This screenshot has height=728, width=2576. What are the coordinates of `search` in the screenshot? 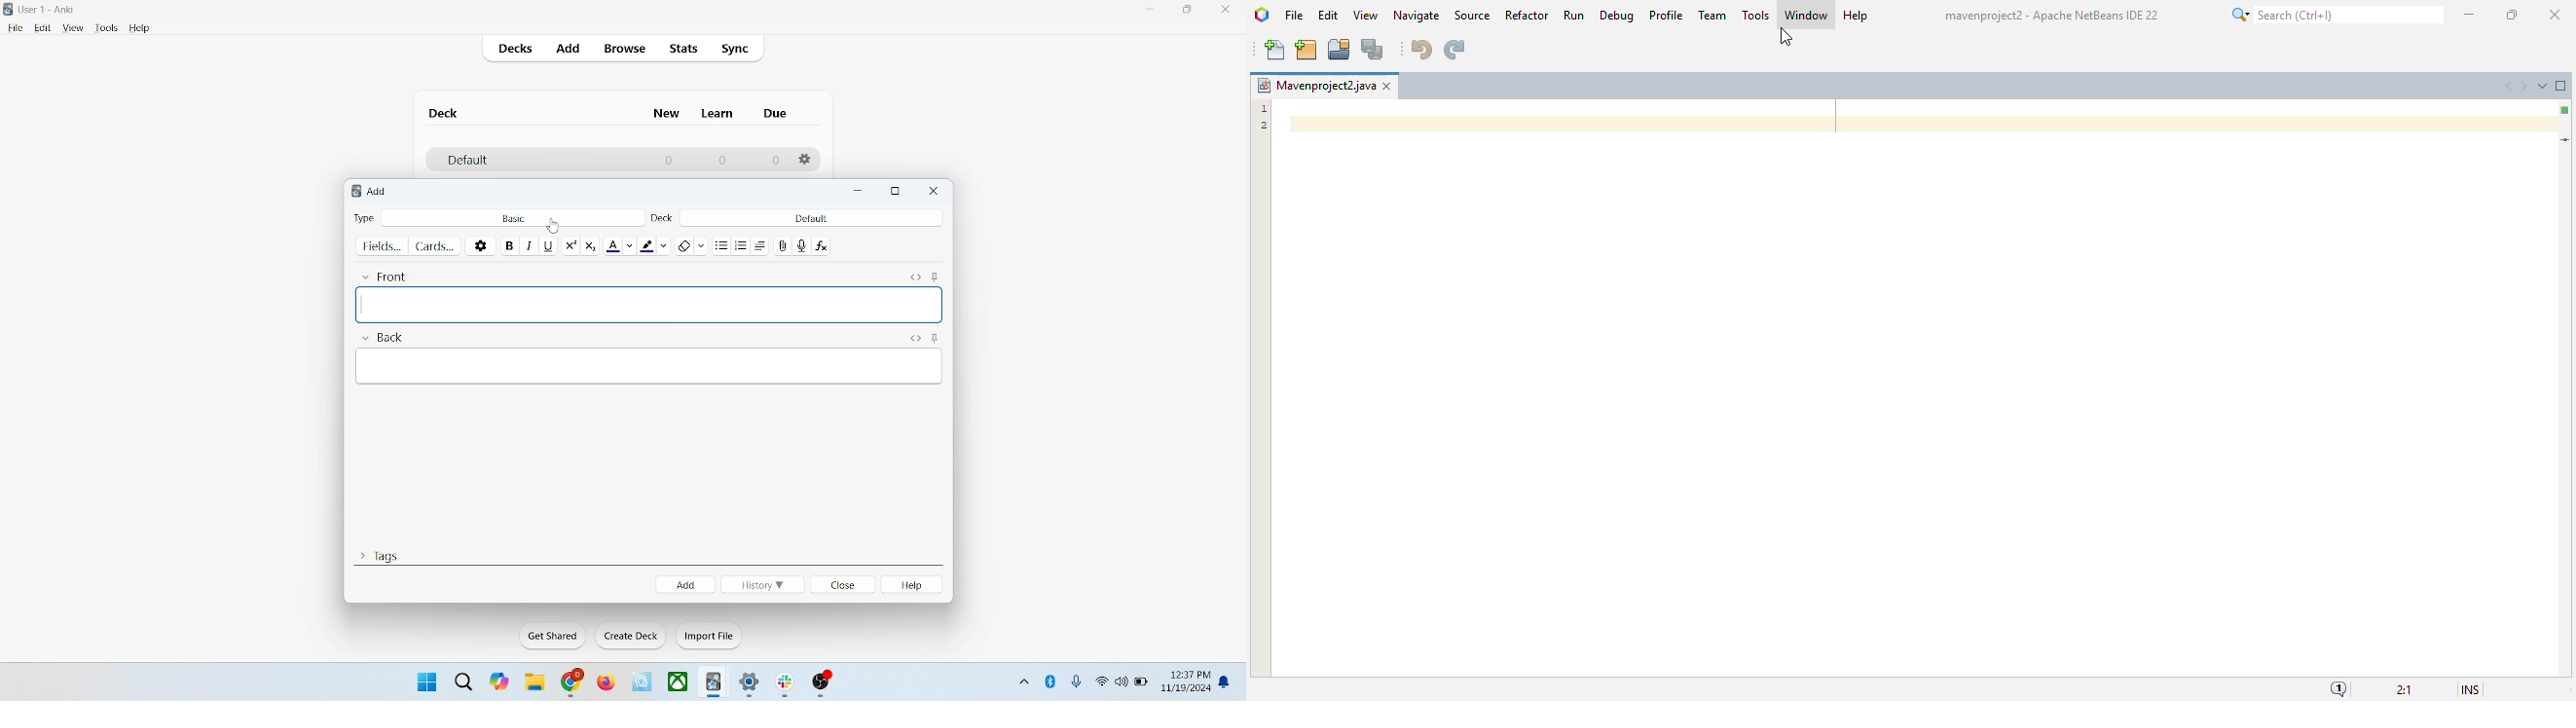 It's located at (464, 681).